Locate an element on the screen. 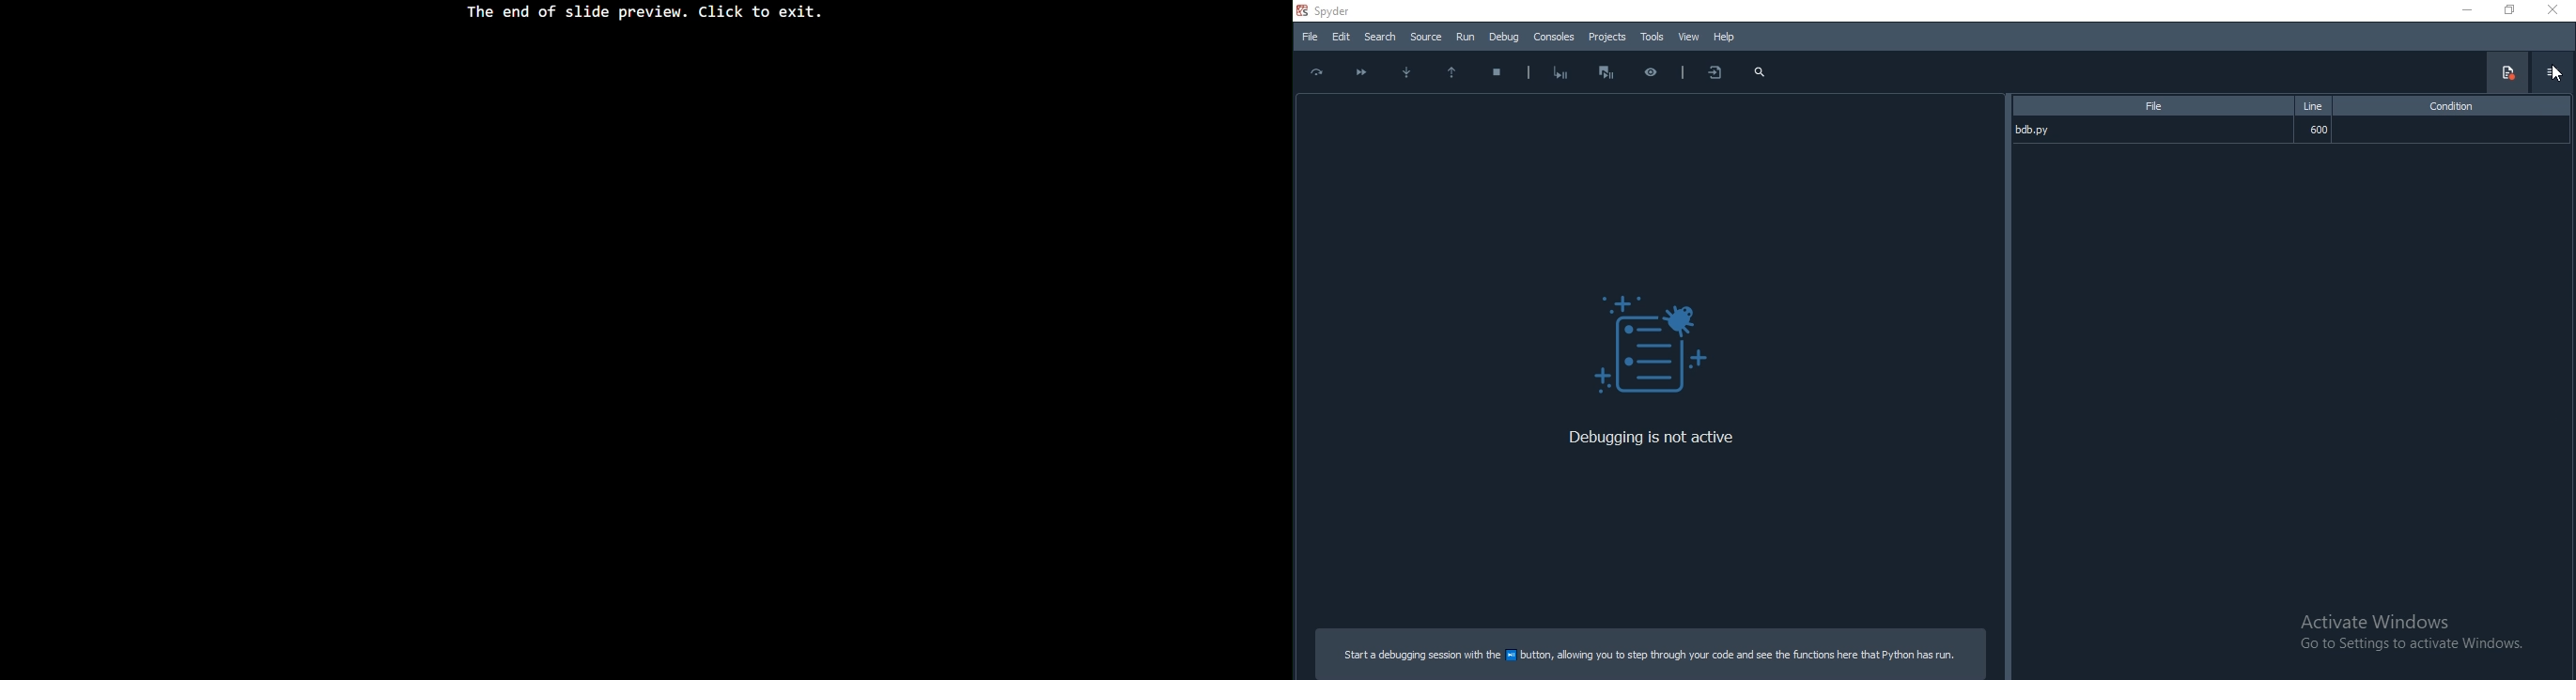  options is located at coordinates (2553, 71).